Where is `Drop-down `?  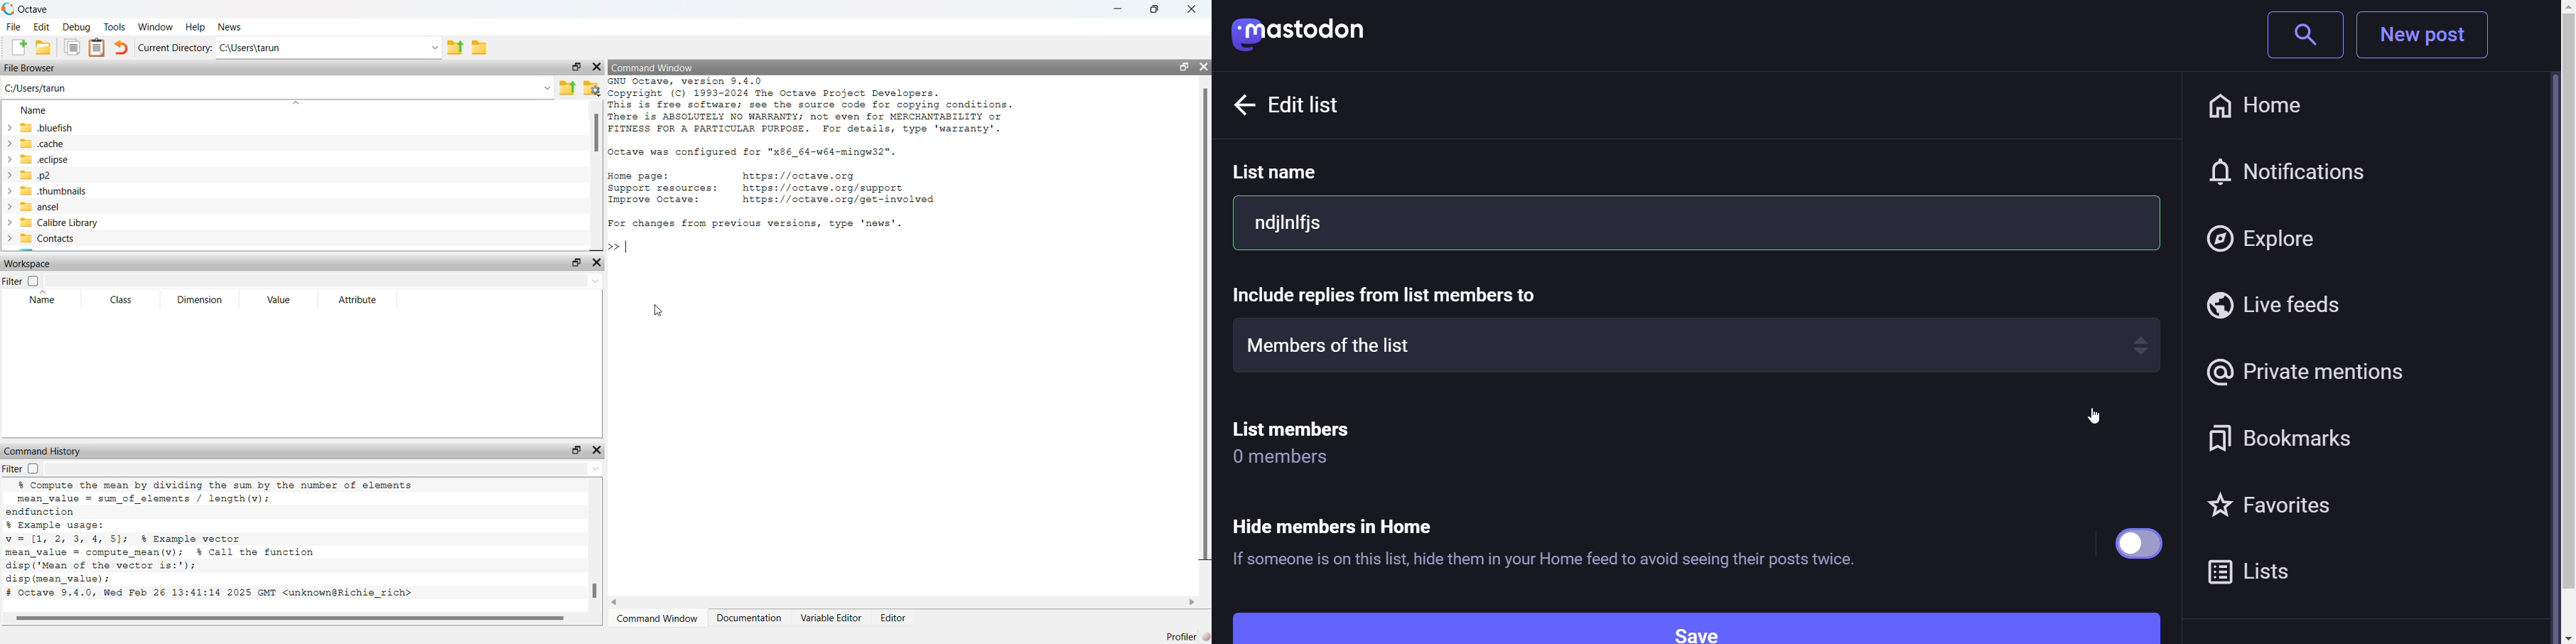 Drop-down  is located at coordinates (597, 281).